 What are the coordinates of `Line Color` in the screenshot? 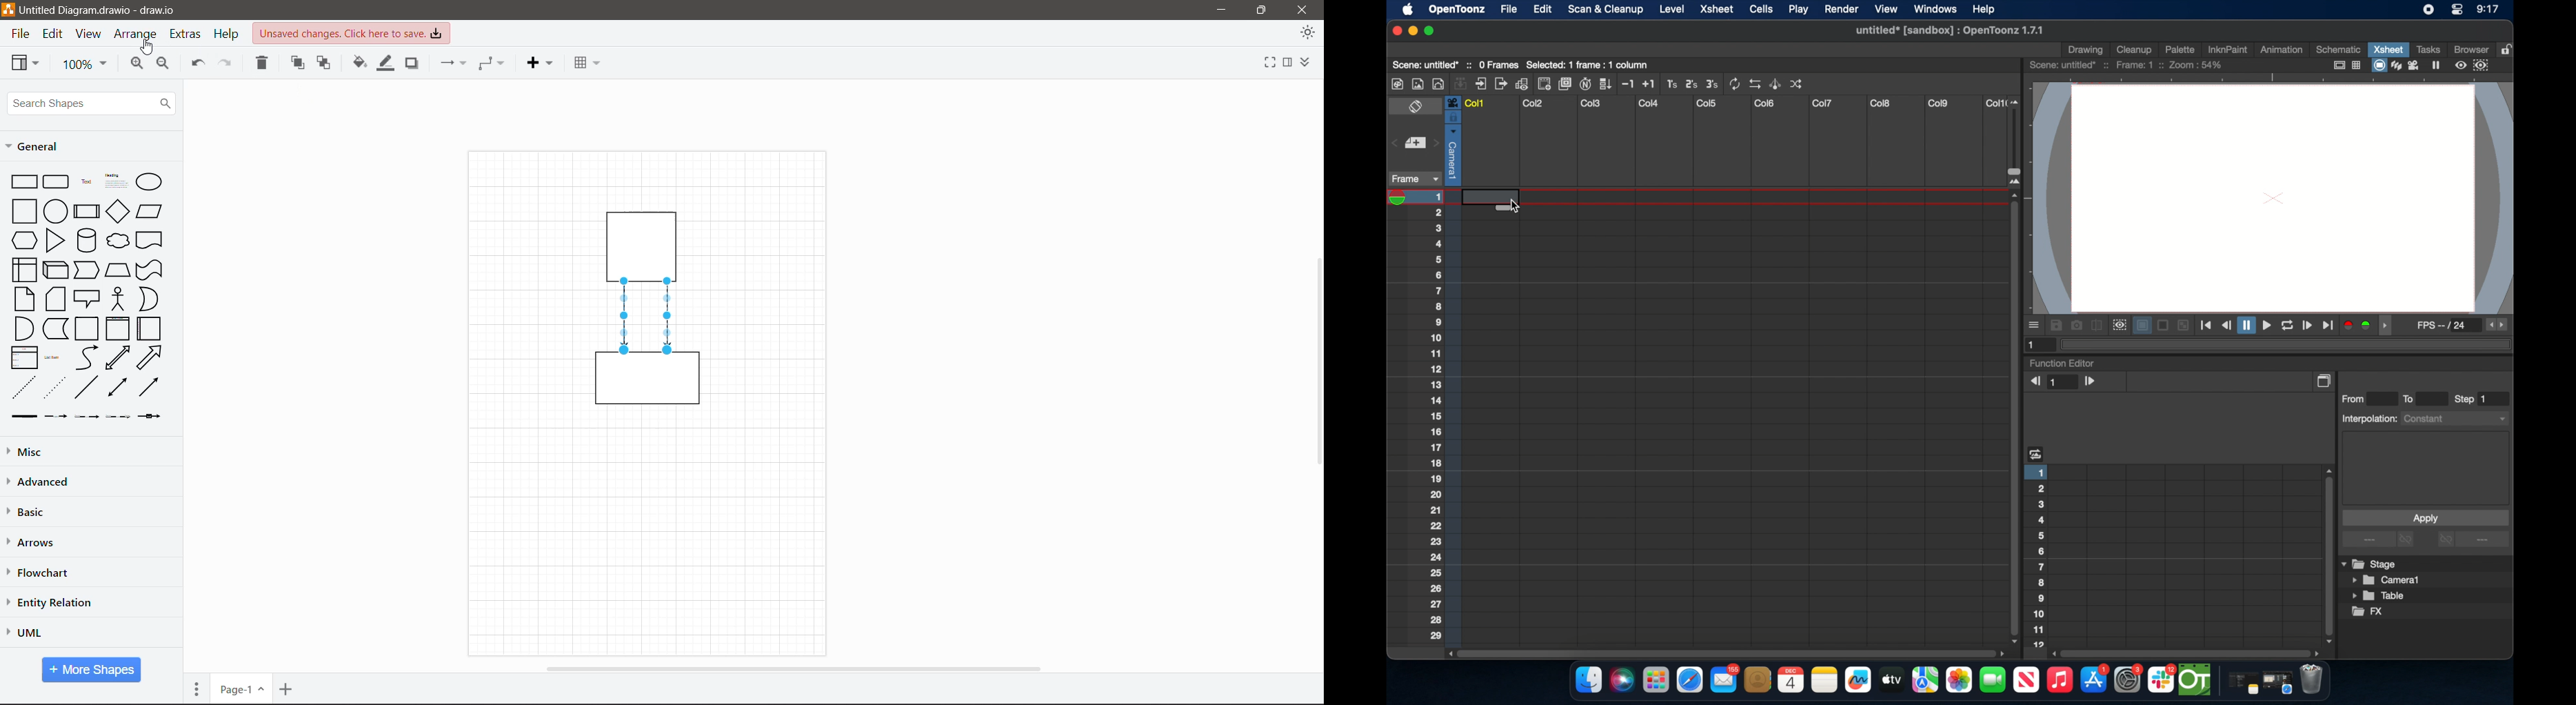 It's located at (384, 64).